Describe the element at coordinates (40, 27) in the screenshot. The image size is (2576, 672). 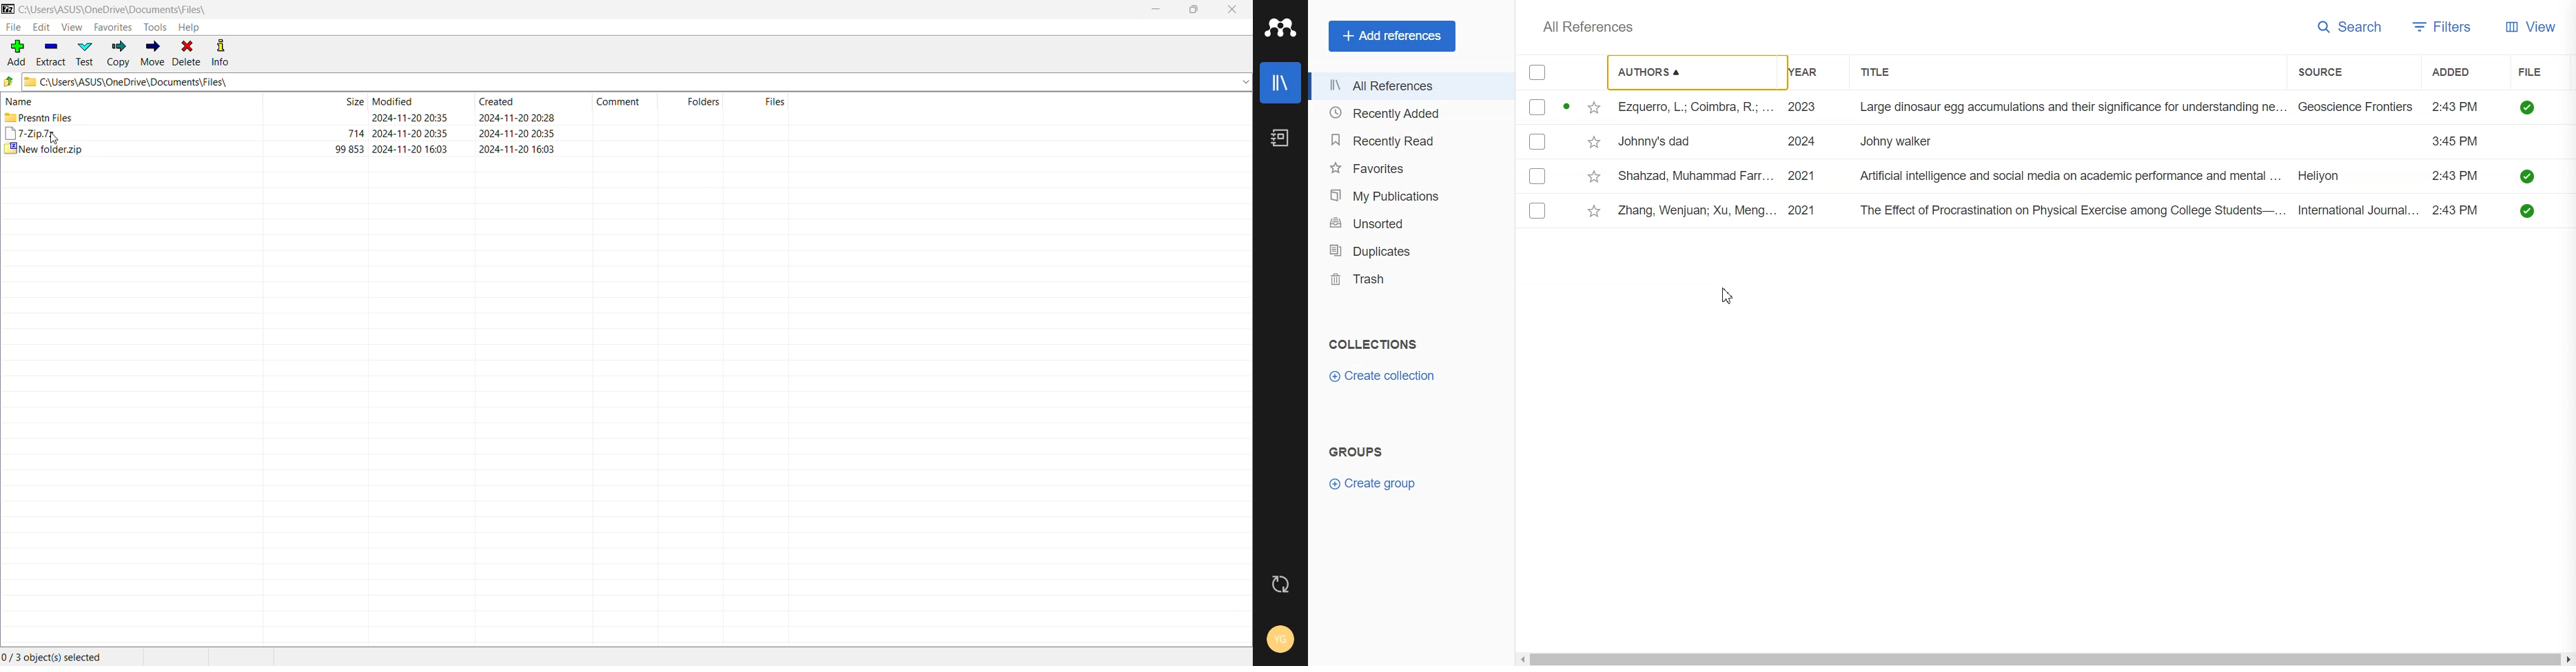
I see `Edit` at that location.